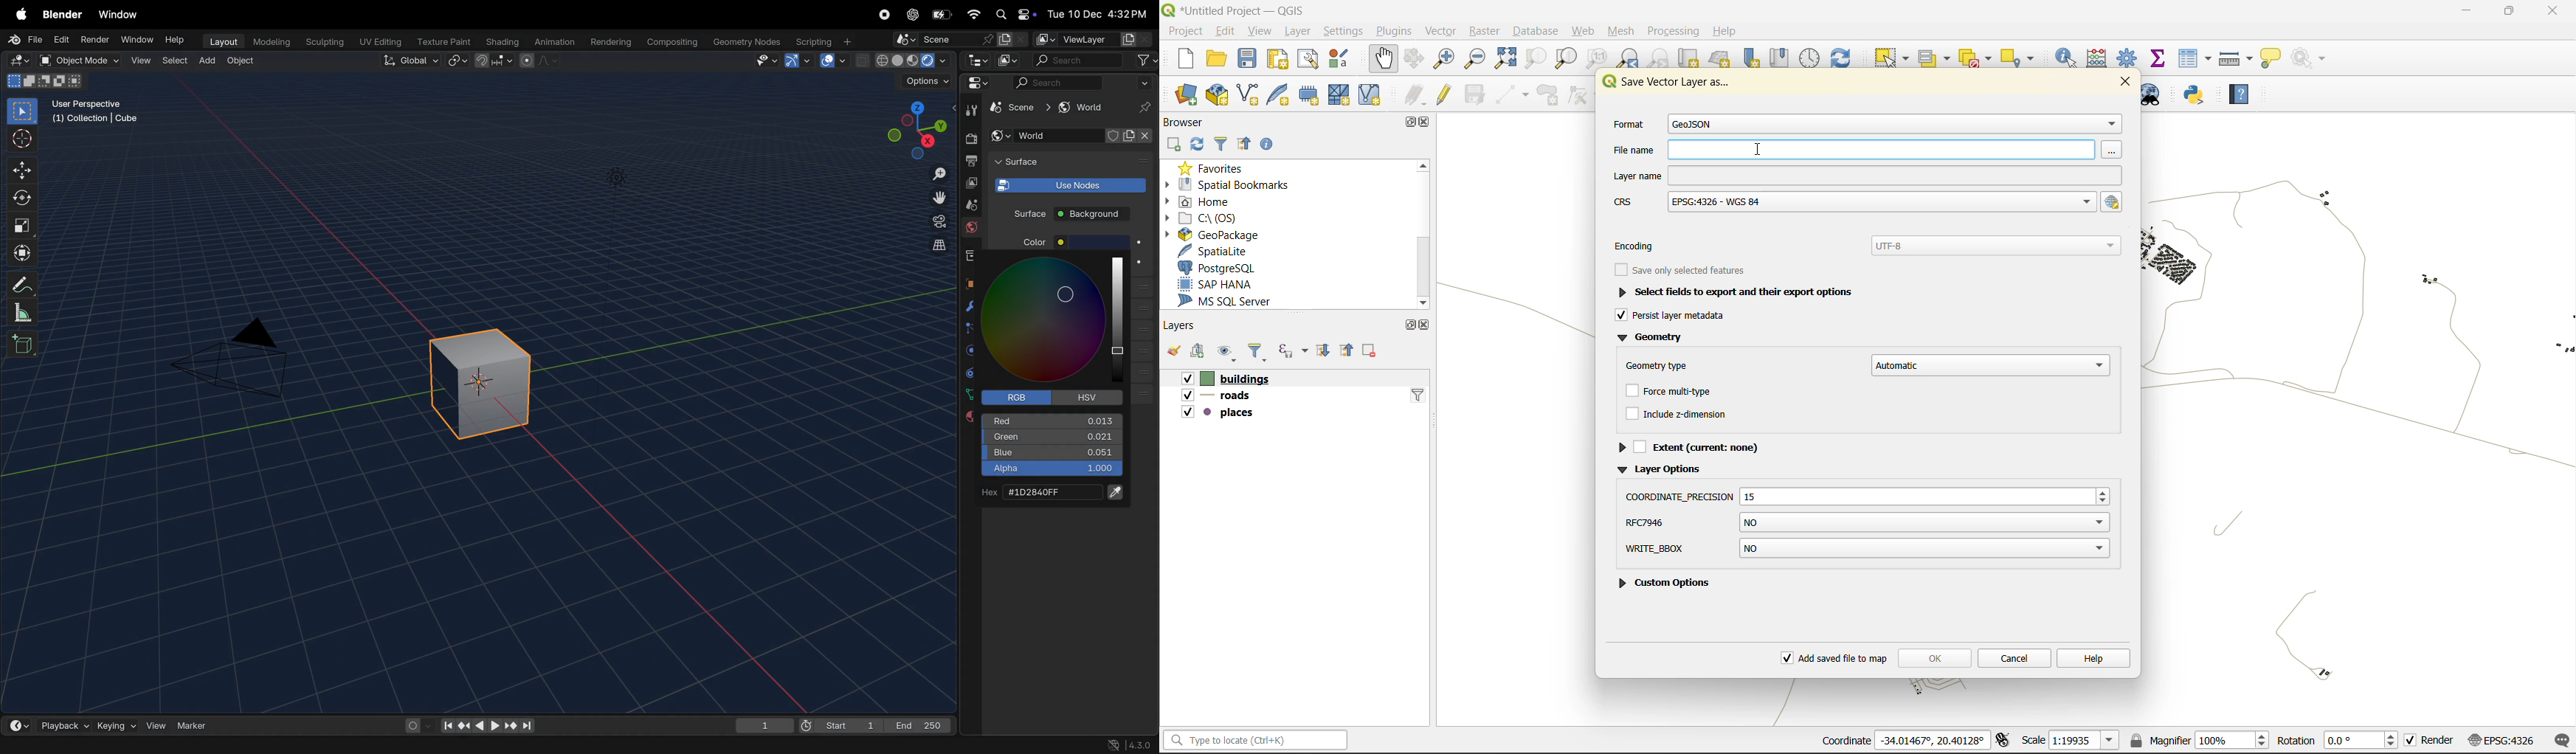  What do you see at coordinates (101, 114) in the screenshot?
I see `user perspective` at bounding box center [101, 114].